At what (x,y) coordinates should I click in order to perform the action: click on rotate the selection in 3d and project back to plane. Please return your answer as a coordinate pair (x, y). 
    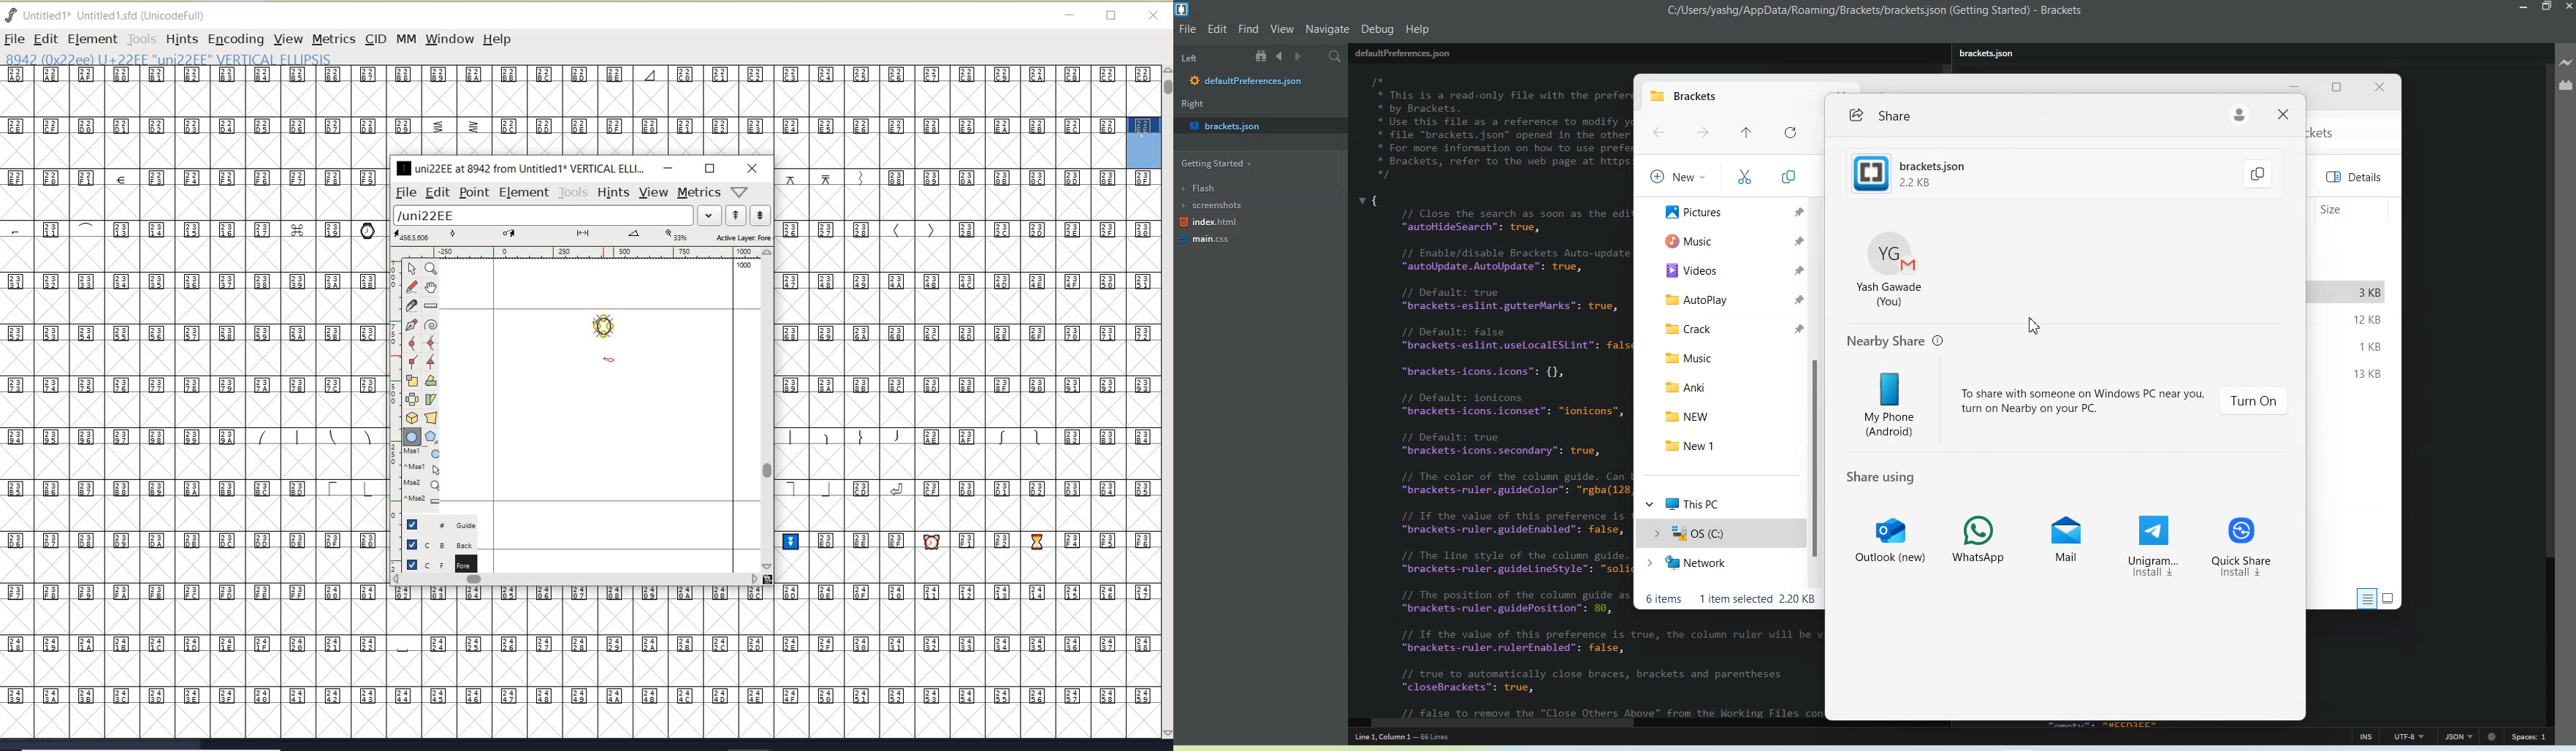
    Looking at the image, I should click on (412, 418).